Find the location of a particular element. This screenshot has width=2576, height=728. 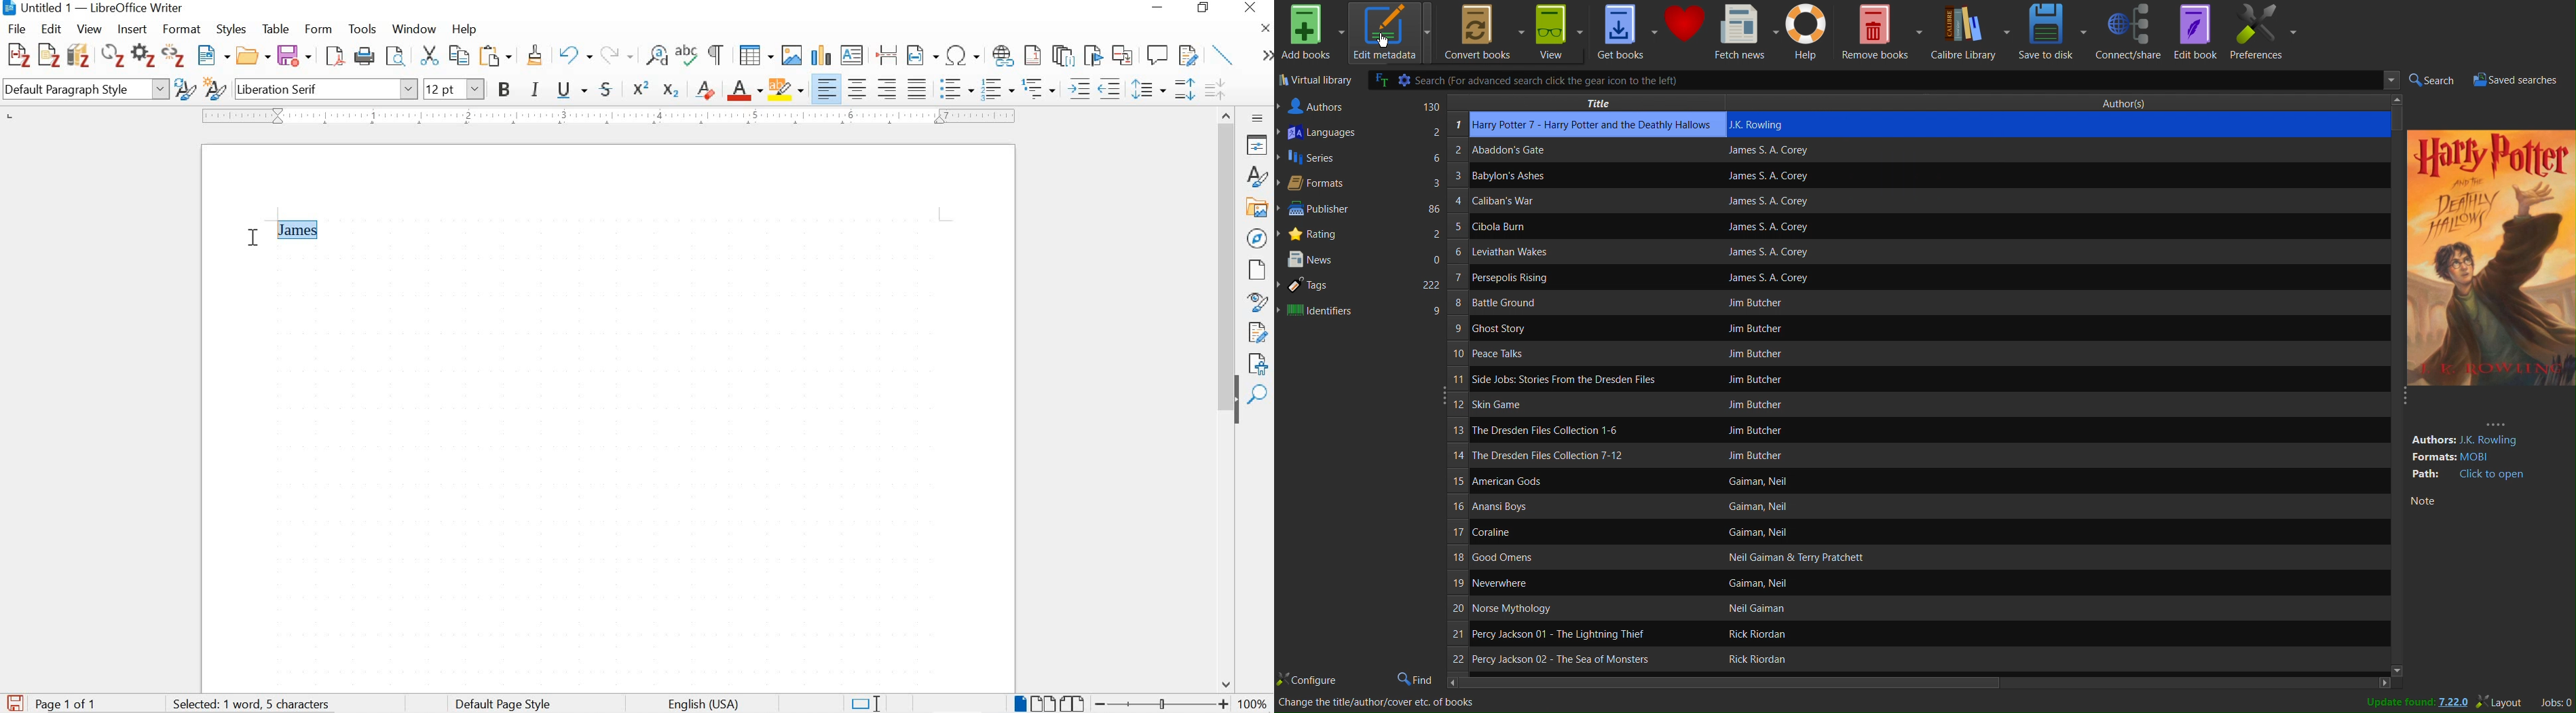

formats is located at coordinates (2486, 456).